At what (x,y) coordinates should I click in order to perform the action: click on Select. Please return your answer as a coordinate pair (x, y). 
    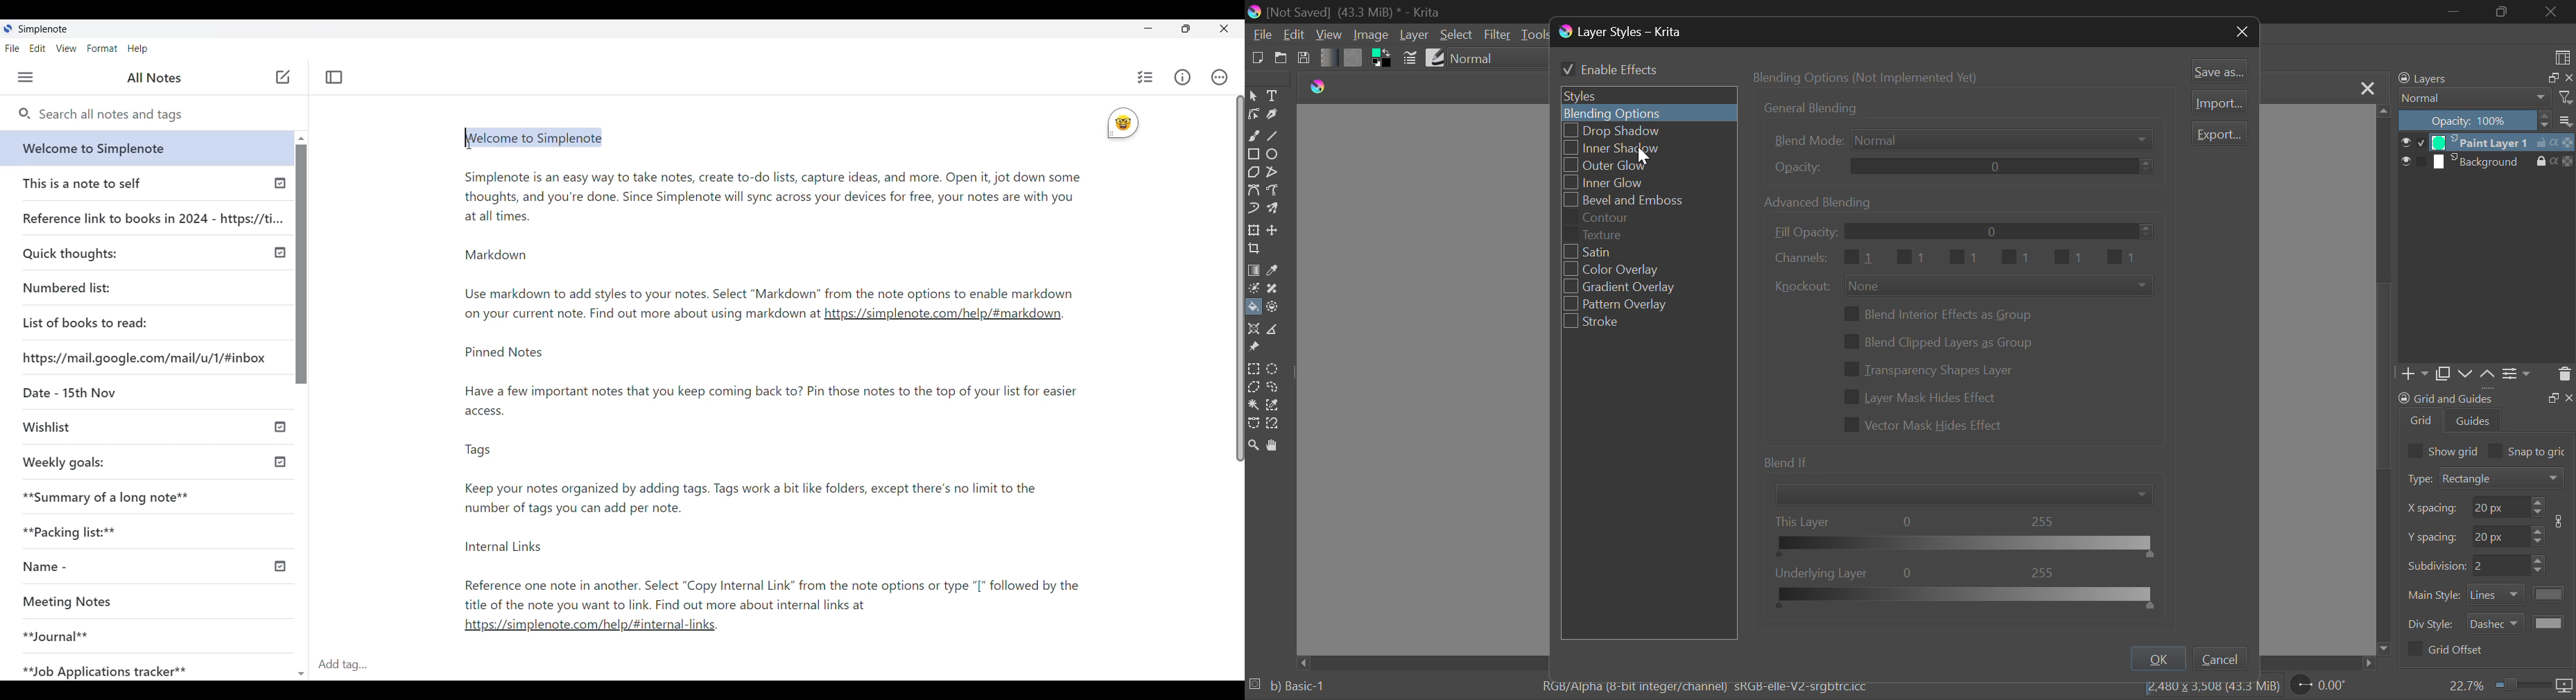
    Looking at the image, I should click on (1254, 96).